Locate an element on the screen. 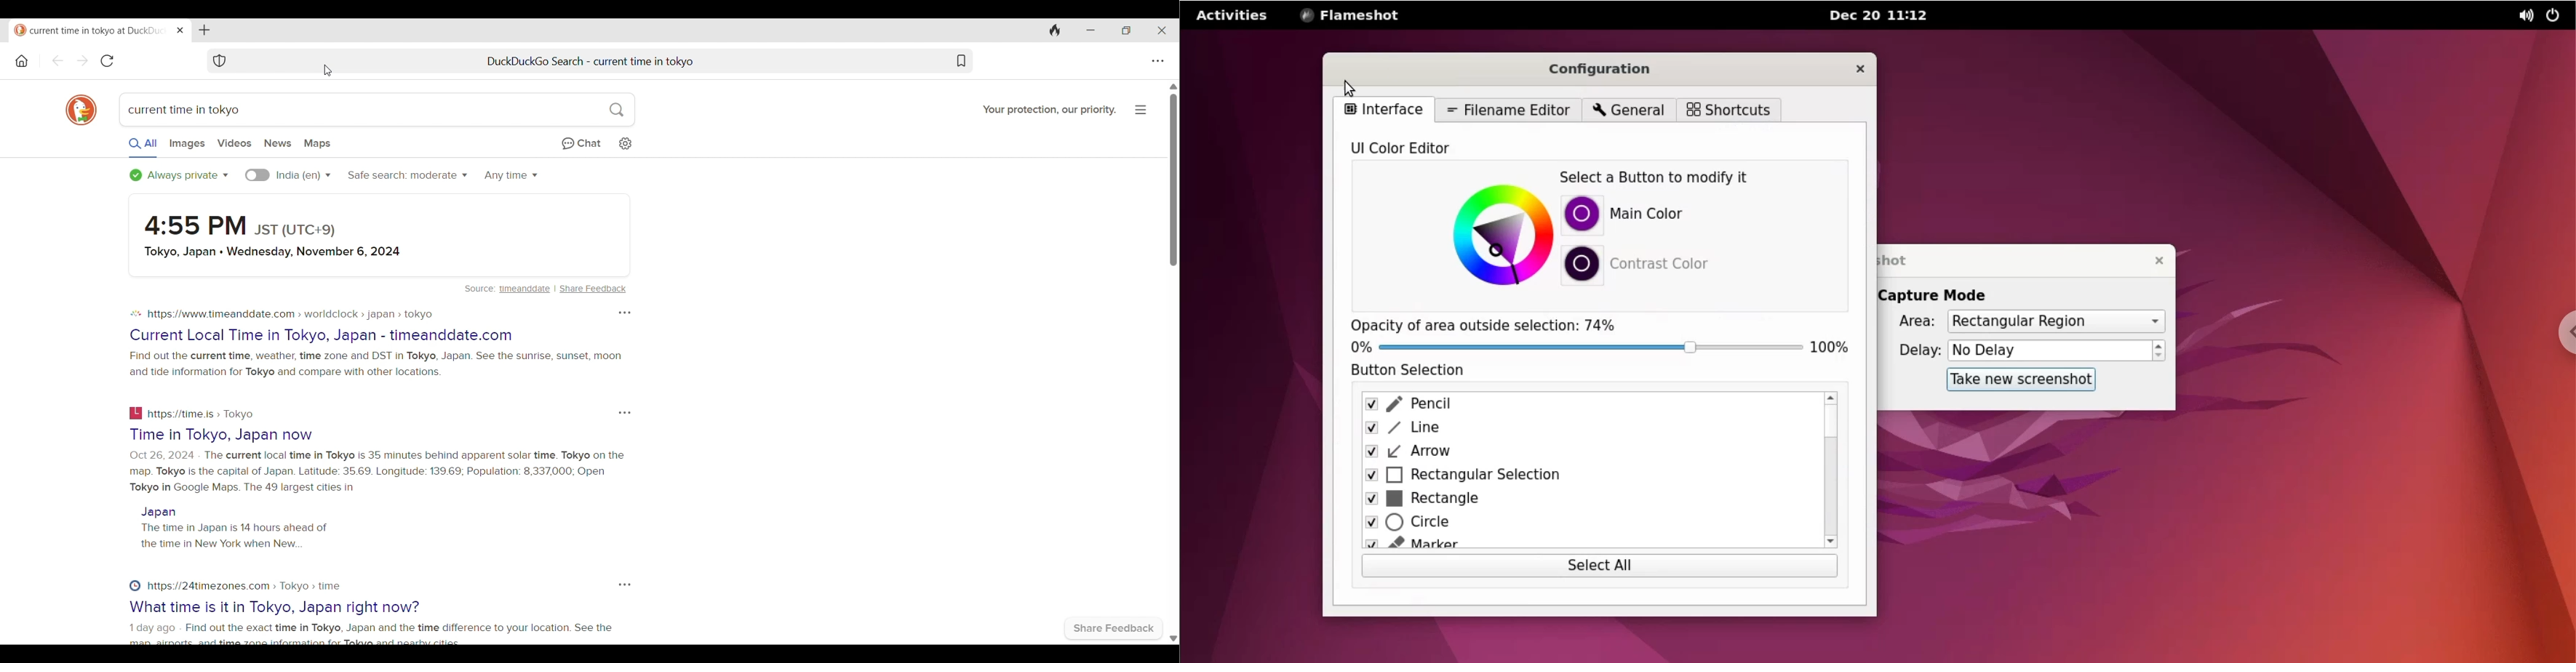 The height and width of the screenshot is (672, 2576). sound options is located at coordinates (2520, 15).